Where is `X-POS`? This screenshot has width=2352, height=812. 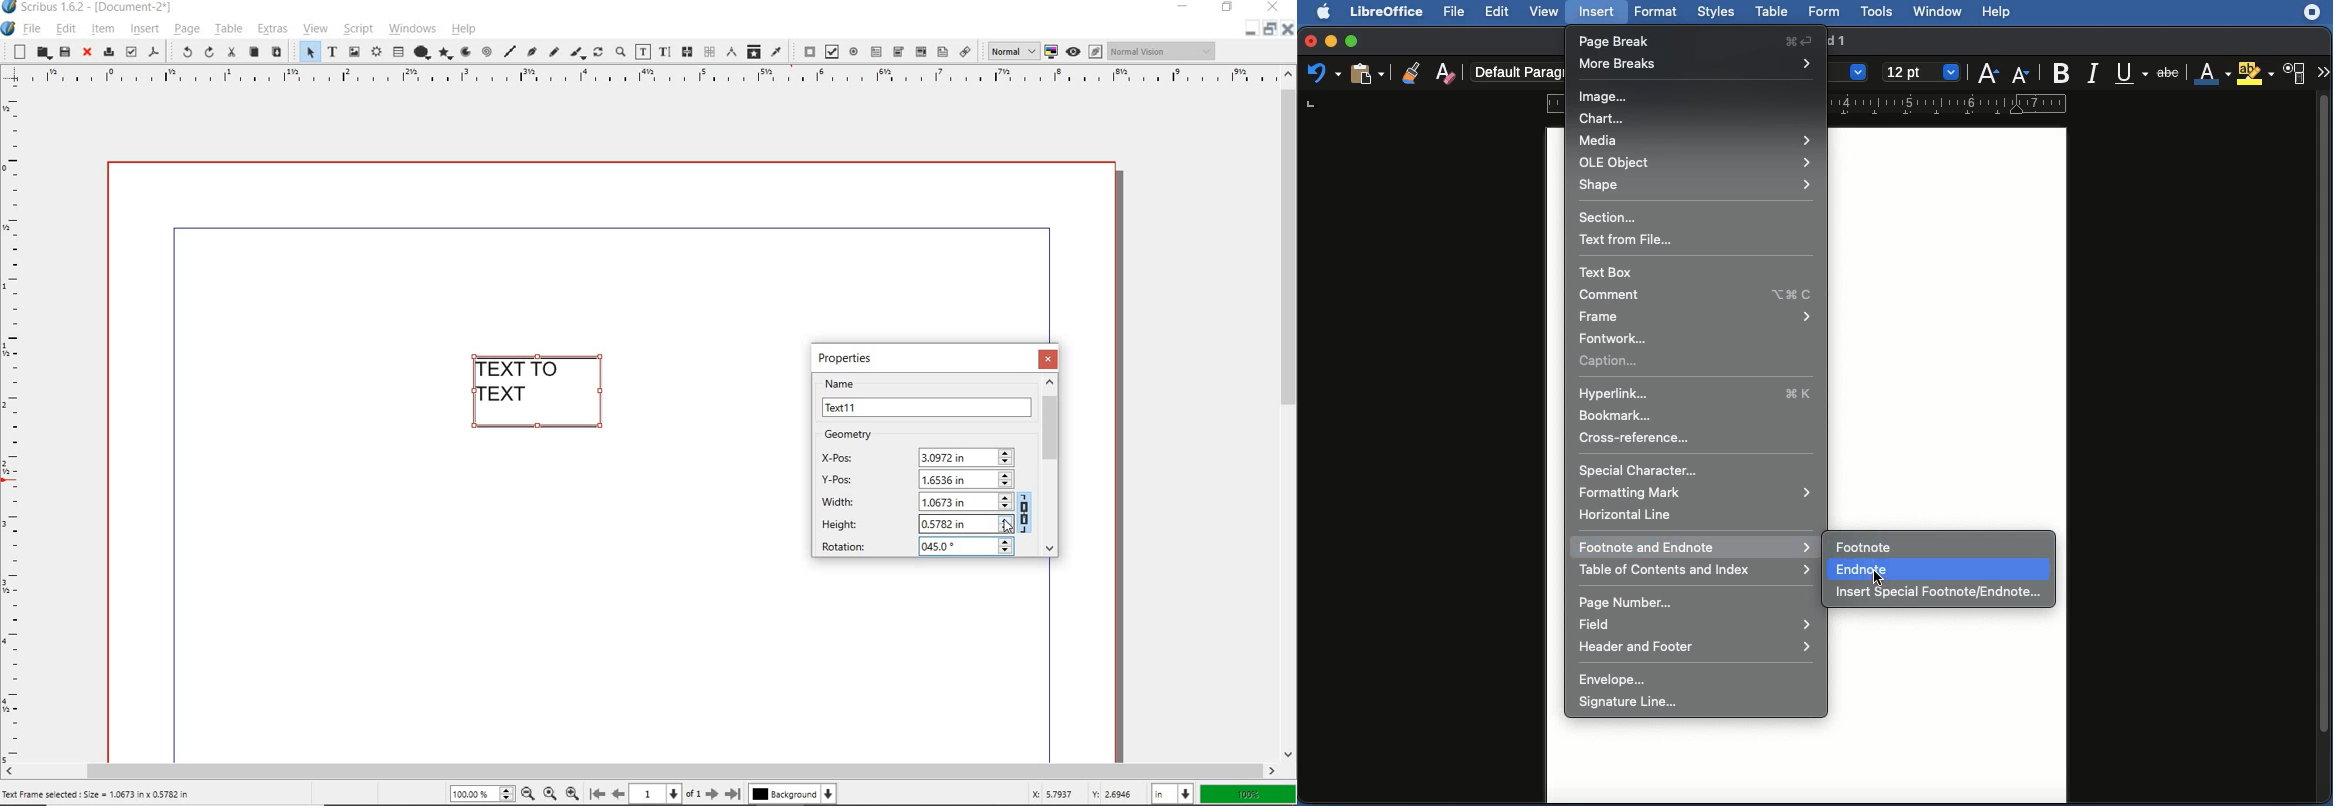
X-POS is located at coordinates (917, 455).